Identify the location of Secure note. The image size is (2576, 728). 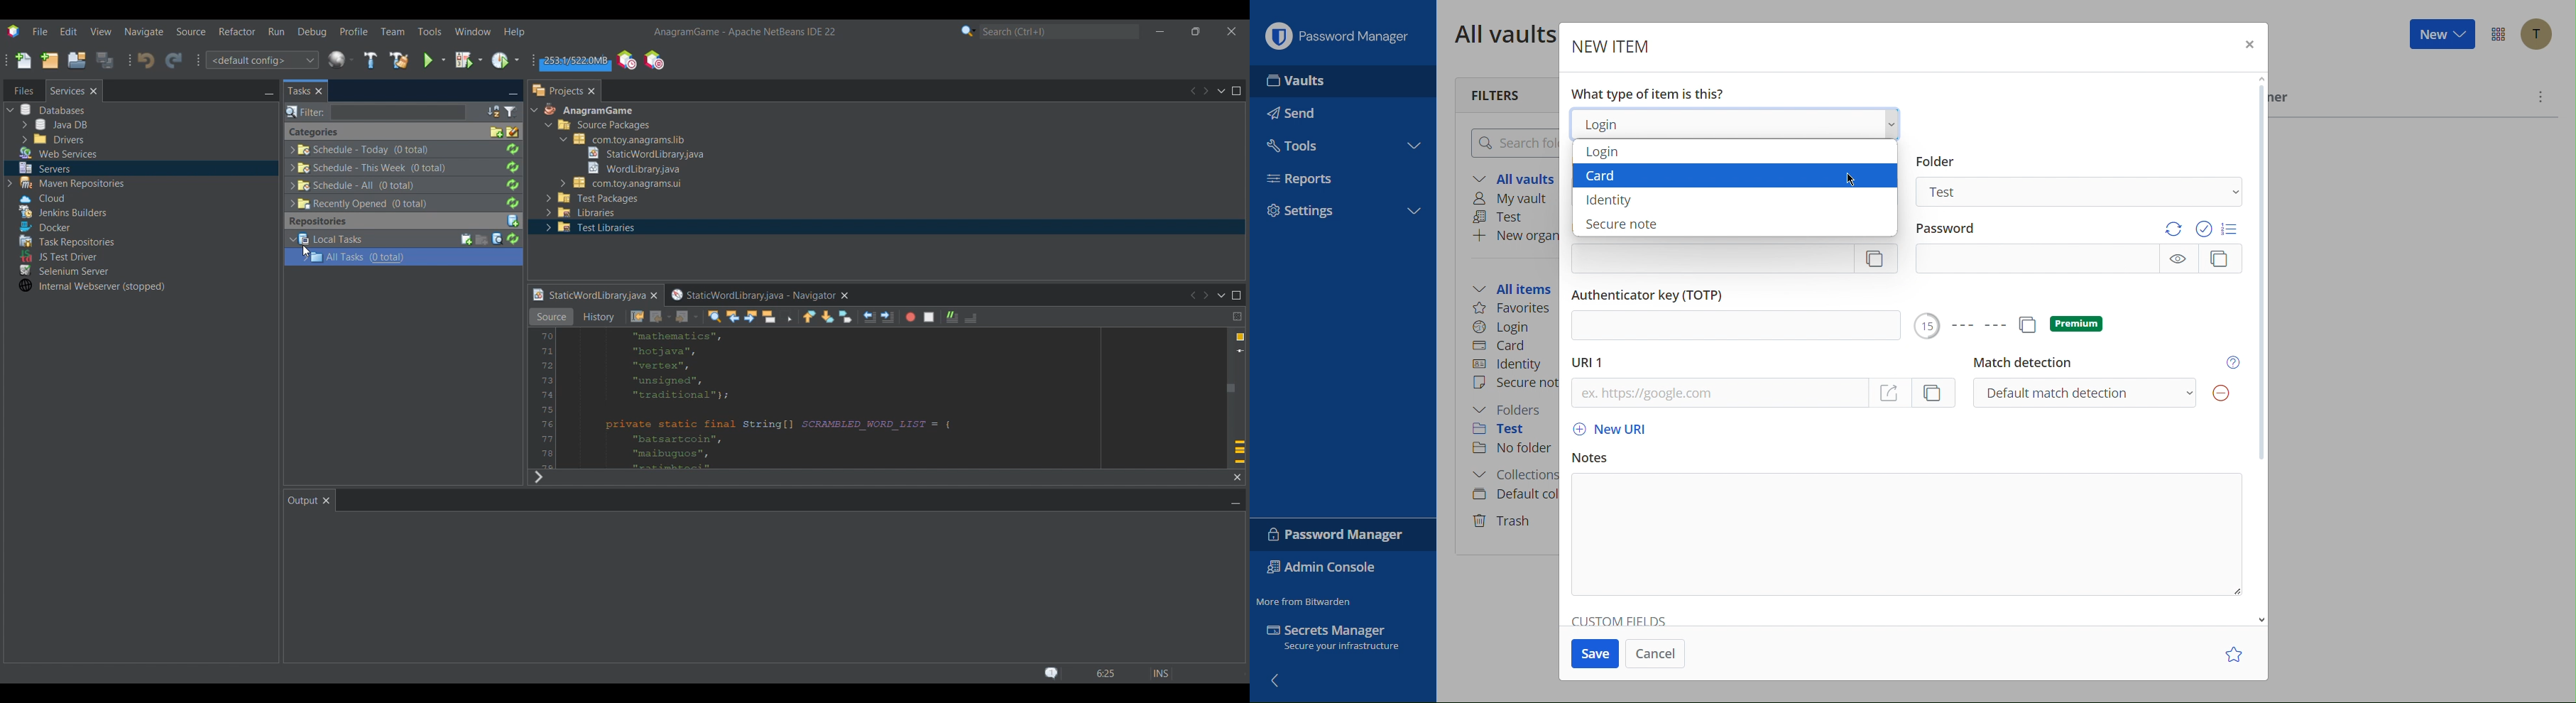
(1511, 386).